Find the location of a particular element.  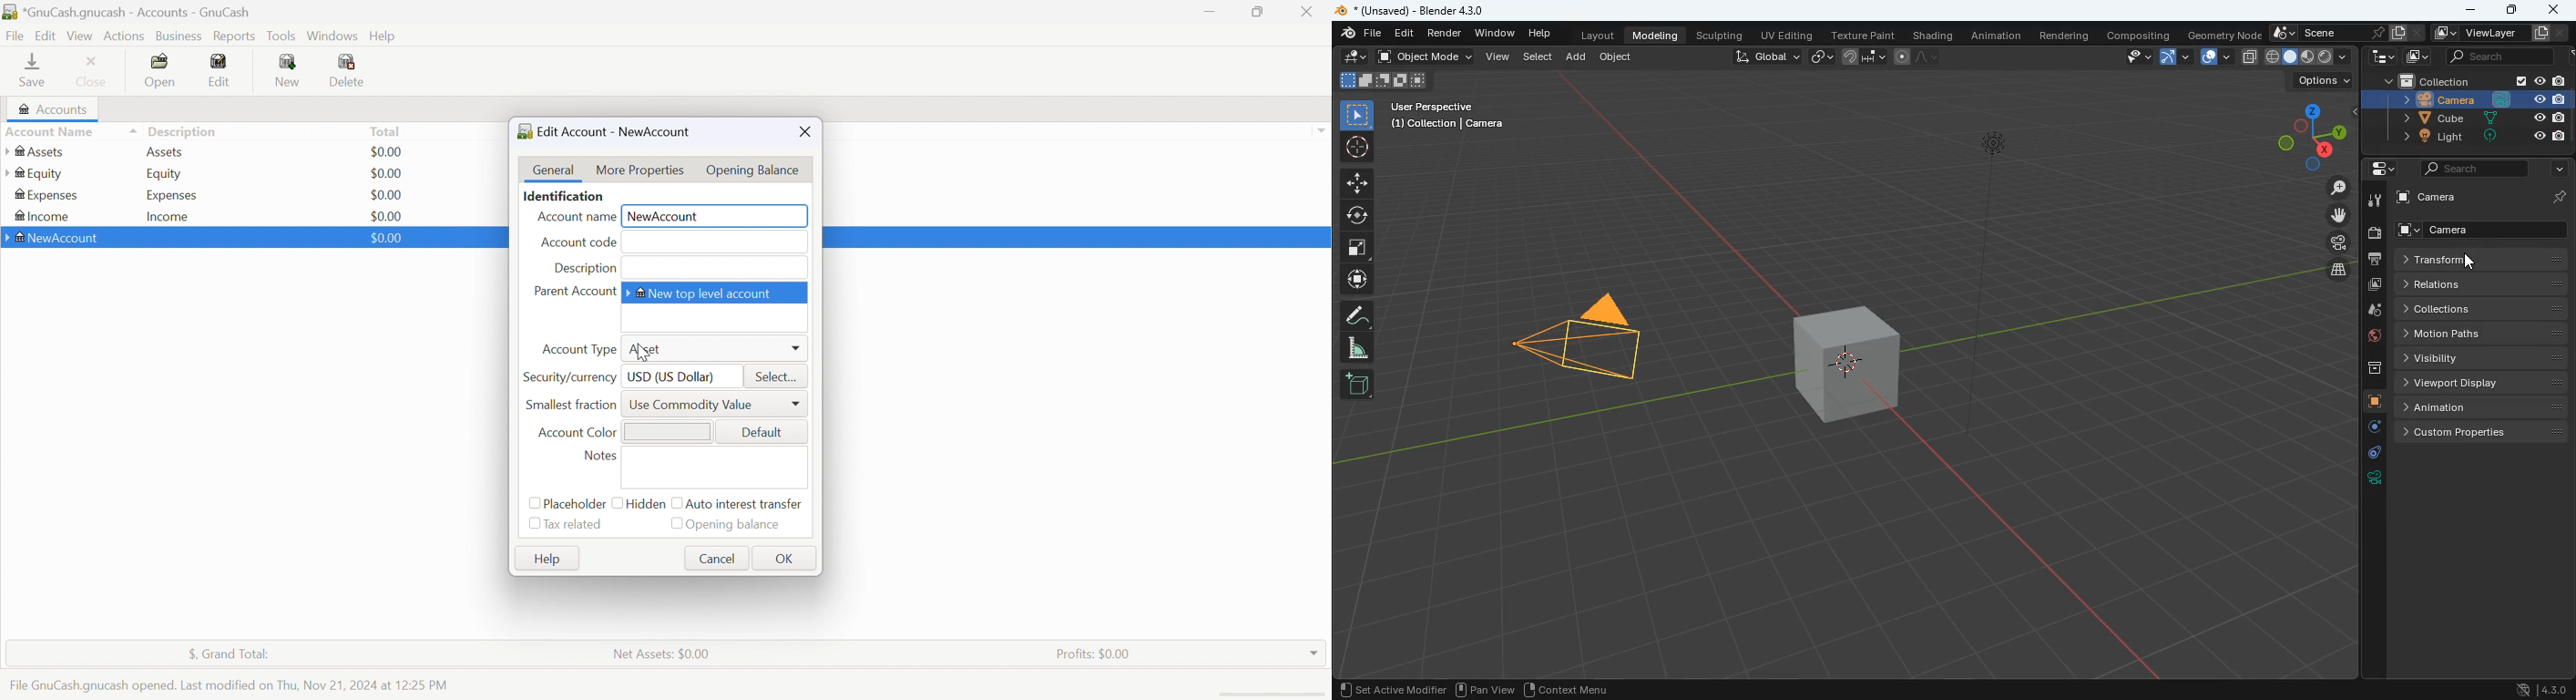

tool is located at coordinates (2375, 203).